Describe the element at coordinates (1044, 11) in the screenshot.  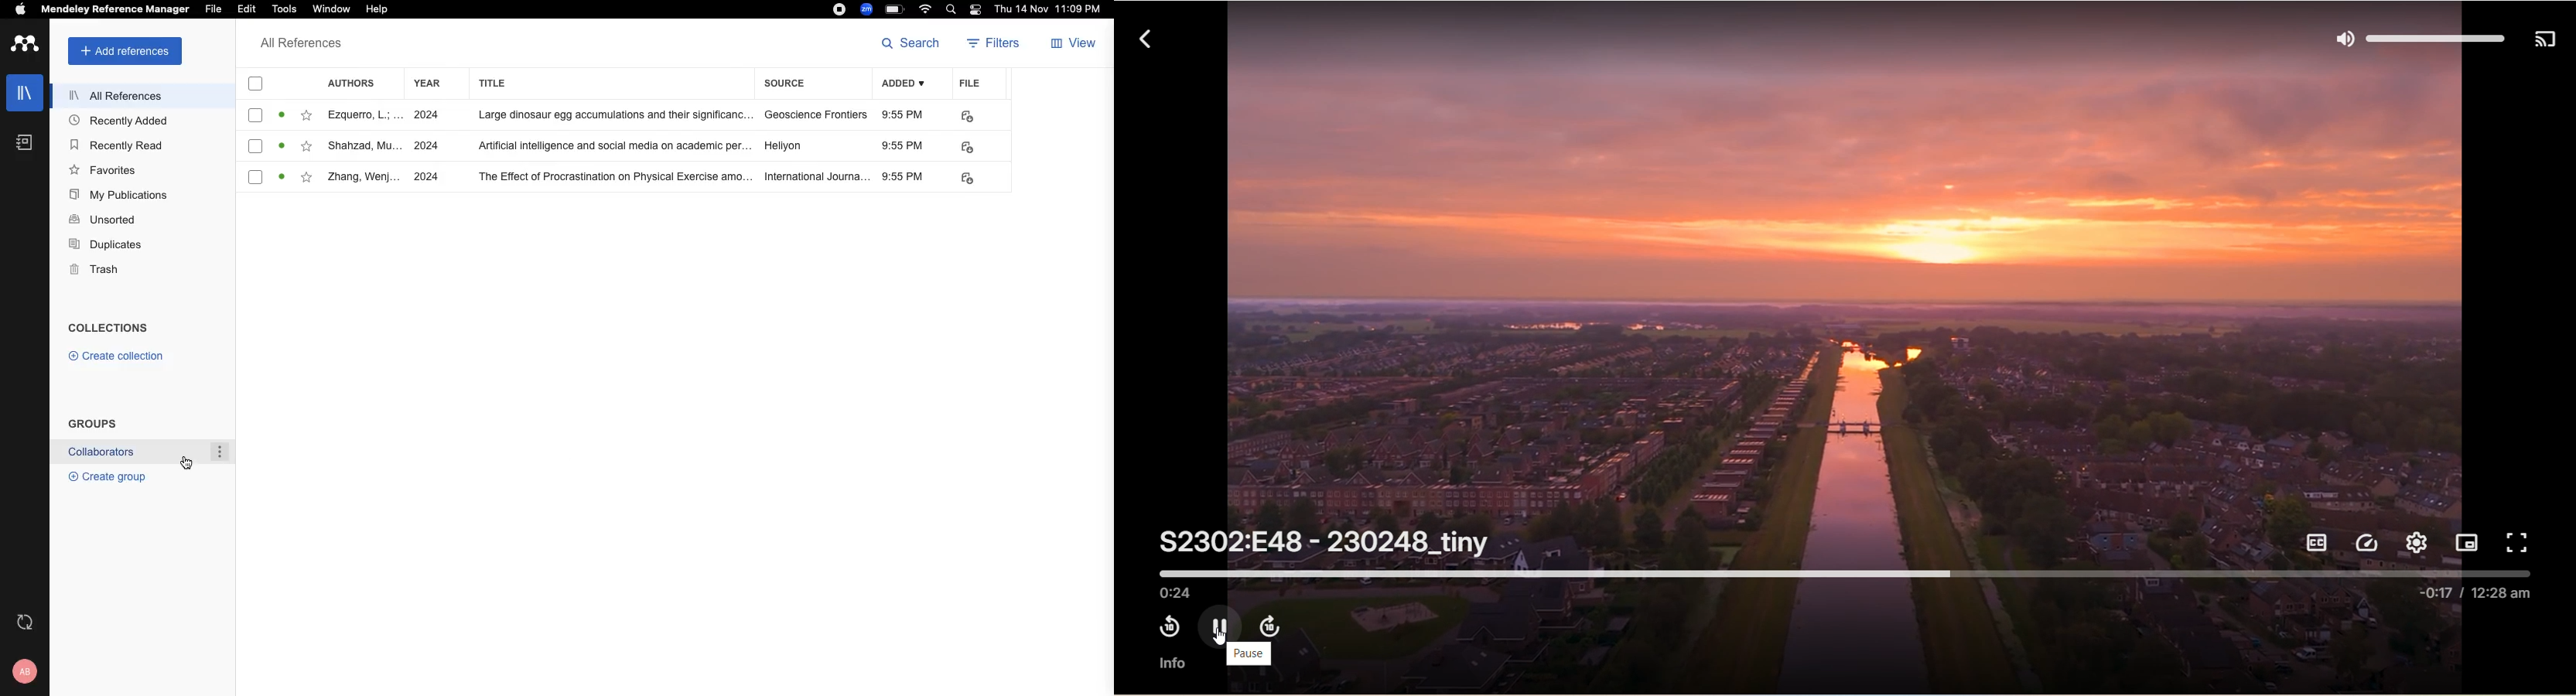
I see `date and time` at that location.